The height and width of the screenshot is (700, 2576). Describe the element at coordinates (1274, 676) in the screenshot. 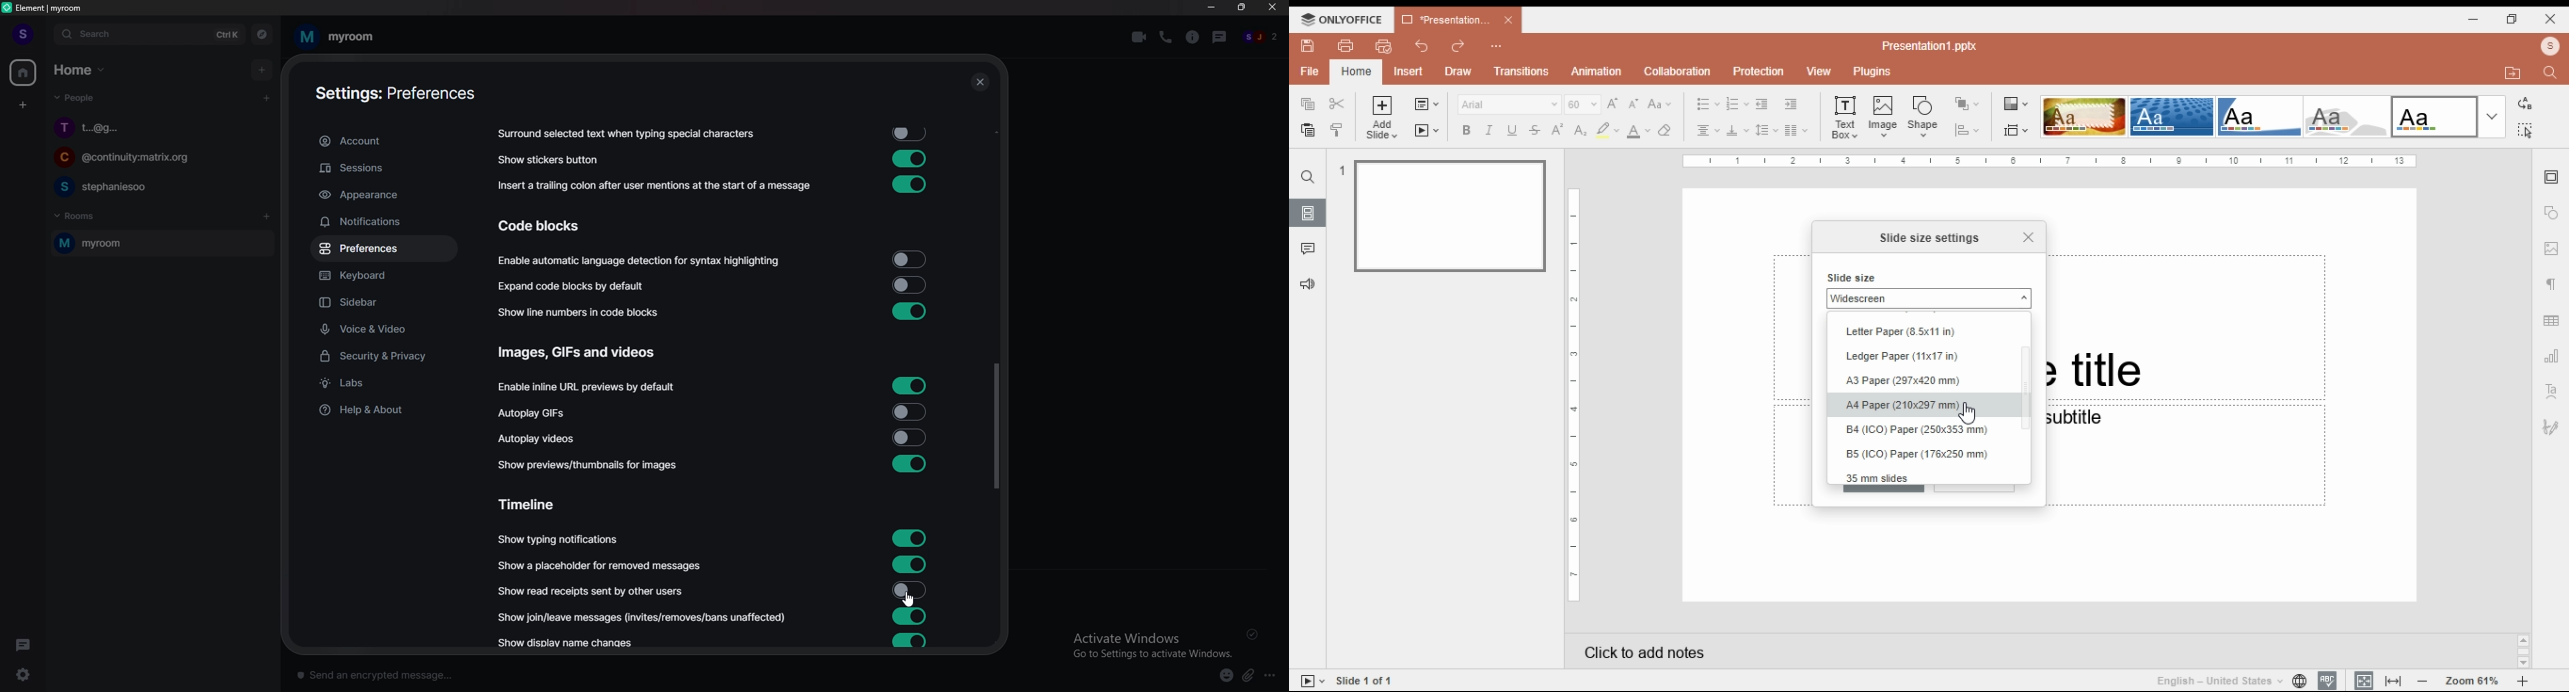

I see `more options` at that location.